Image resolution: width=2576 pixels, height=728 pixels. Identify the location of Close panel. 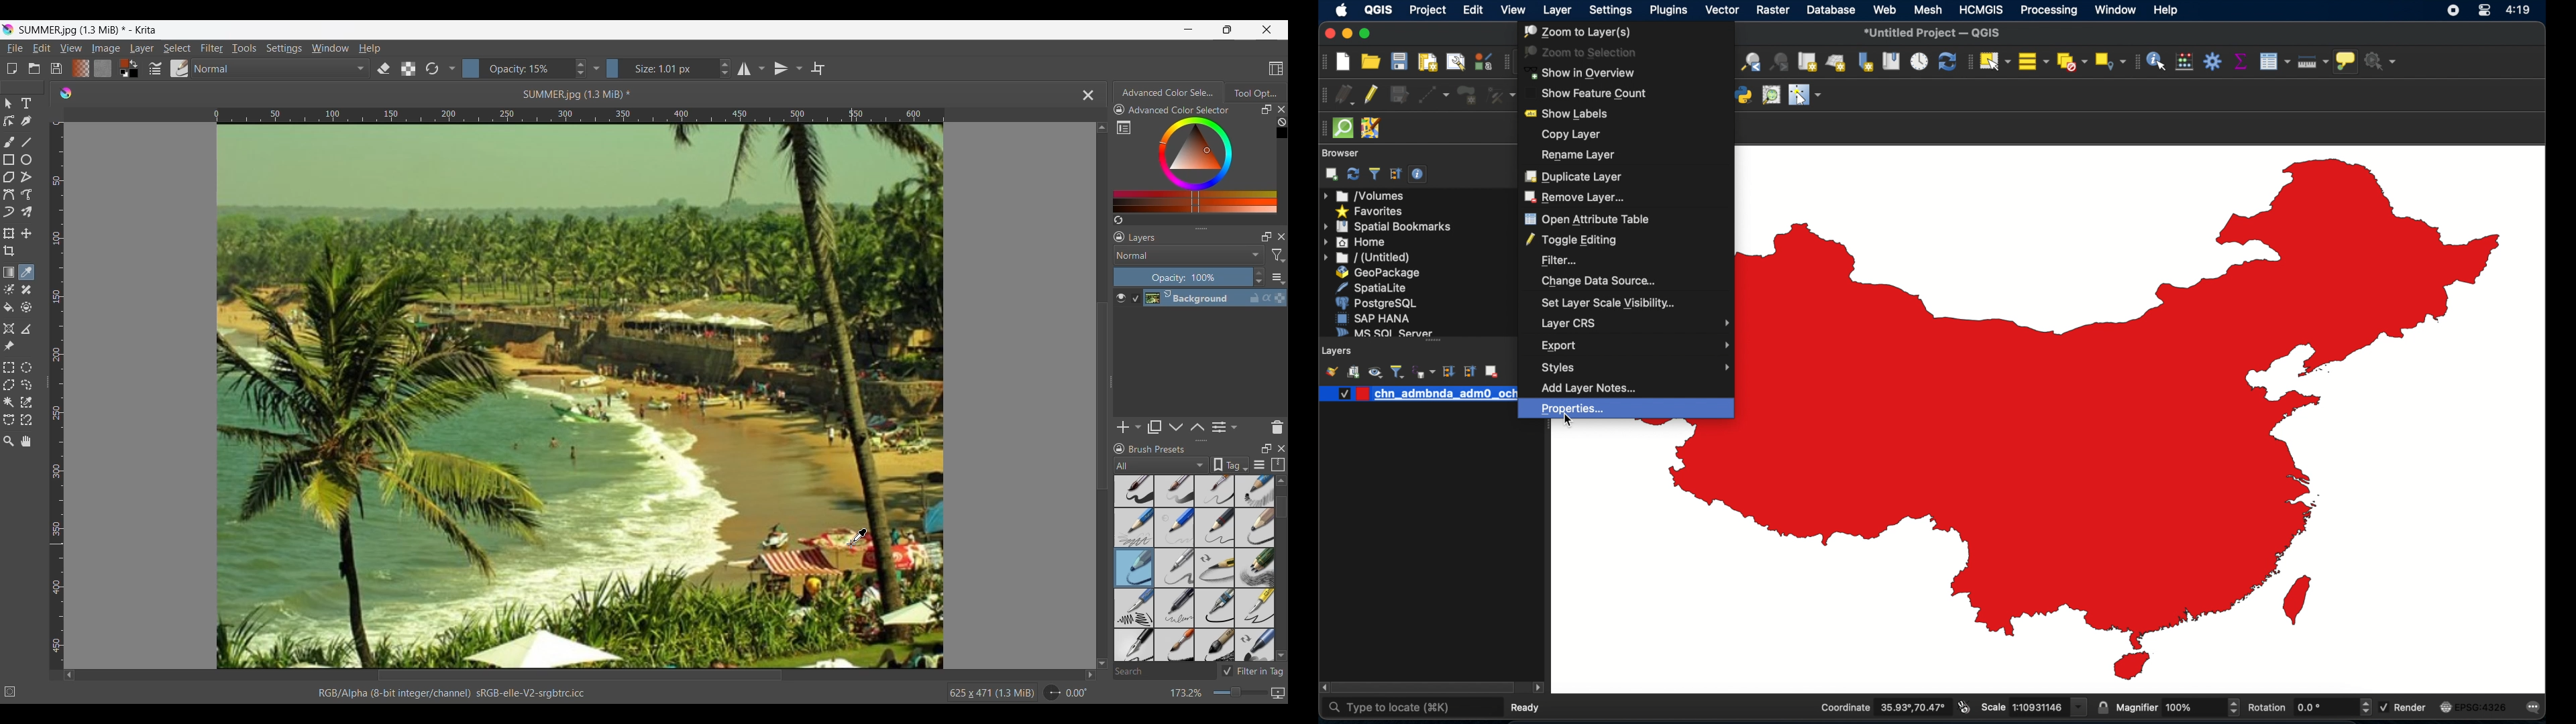
(1282, 237).